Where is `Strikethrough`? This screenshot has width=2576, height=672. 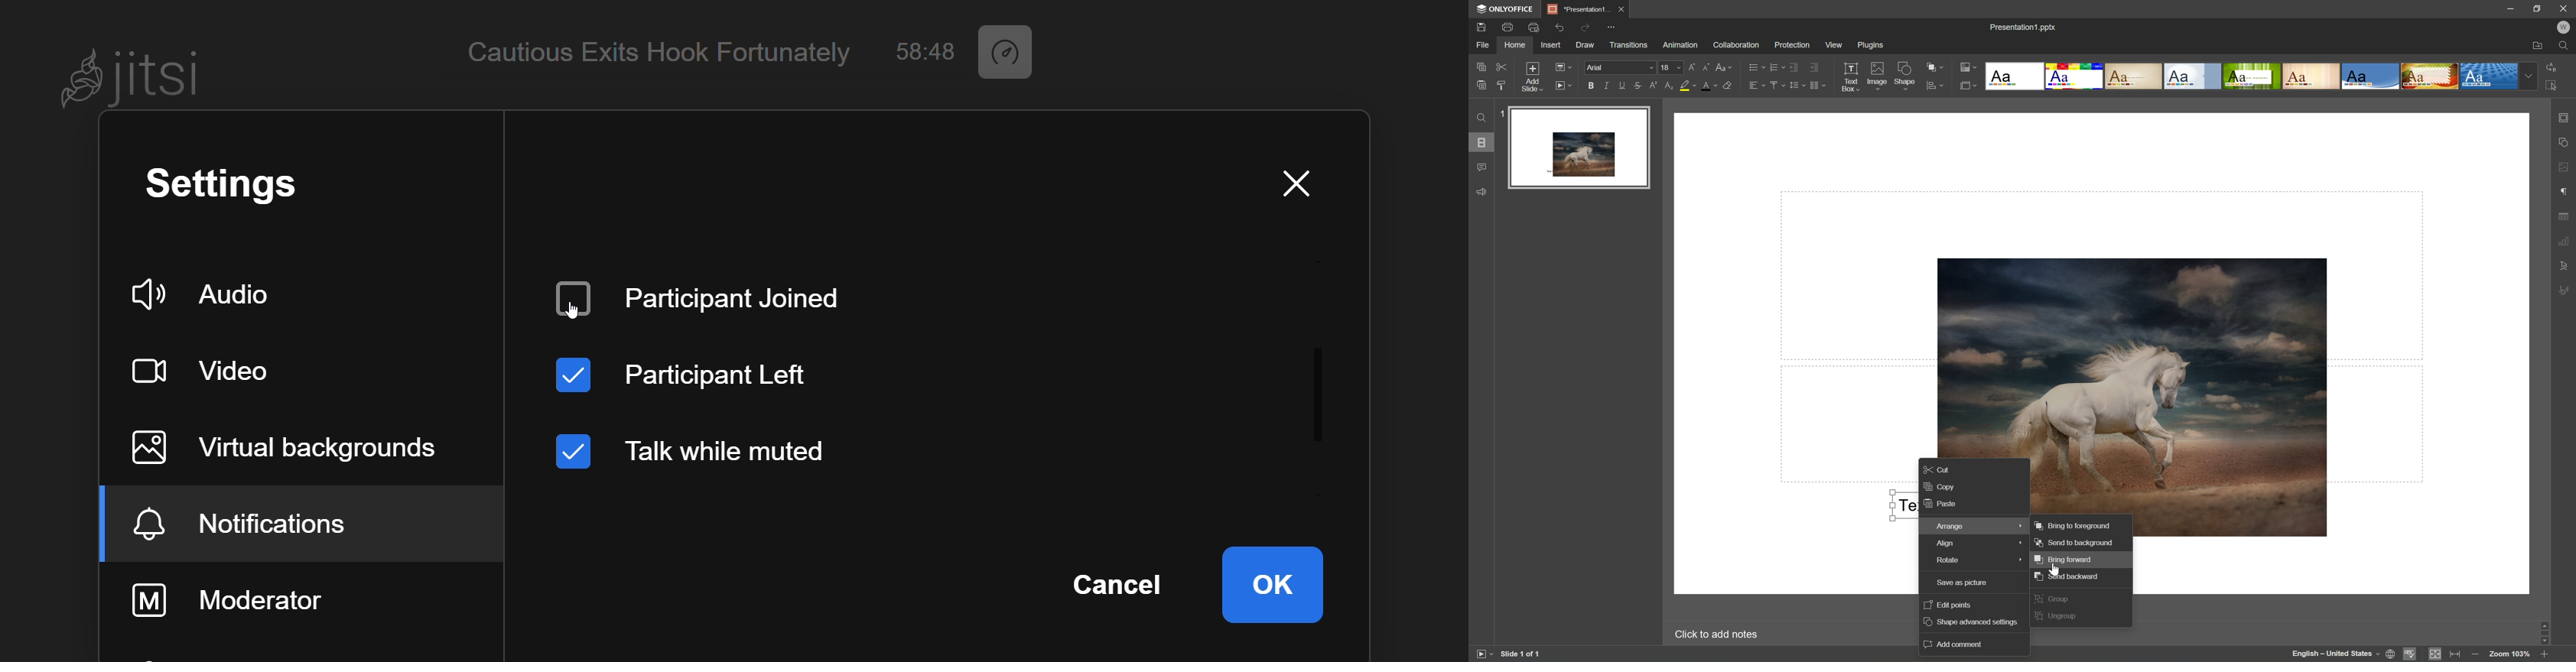 Strikethrough is located at coordinates (1638, 85).